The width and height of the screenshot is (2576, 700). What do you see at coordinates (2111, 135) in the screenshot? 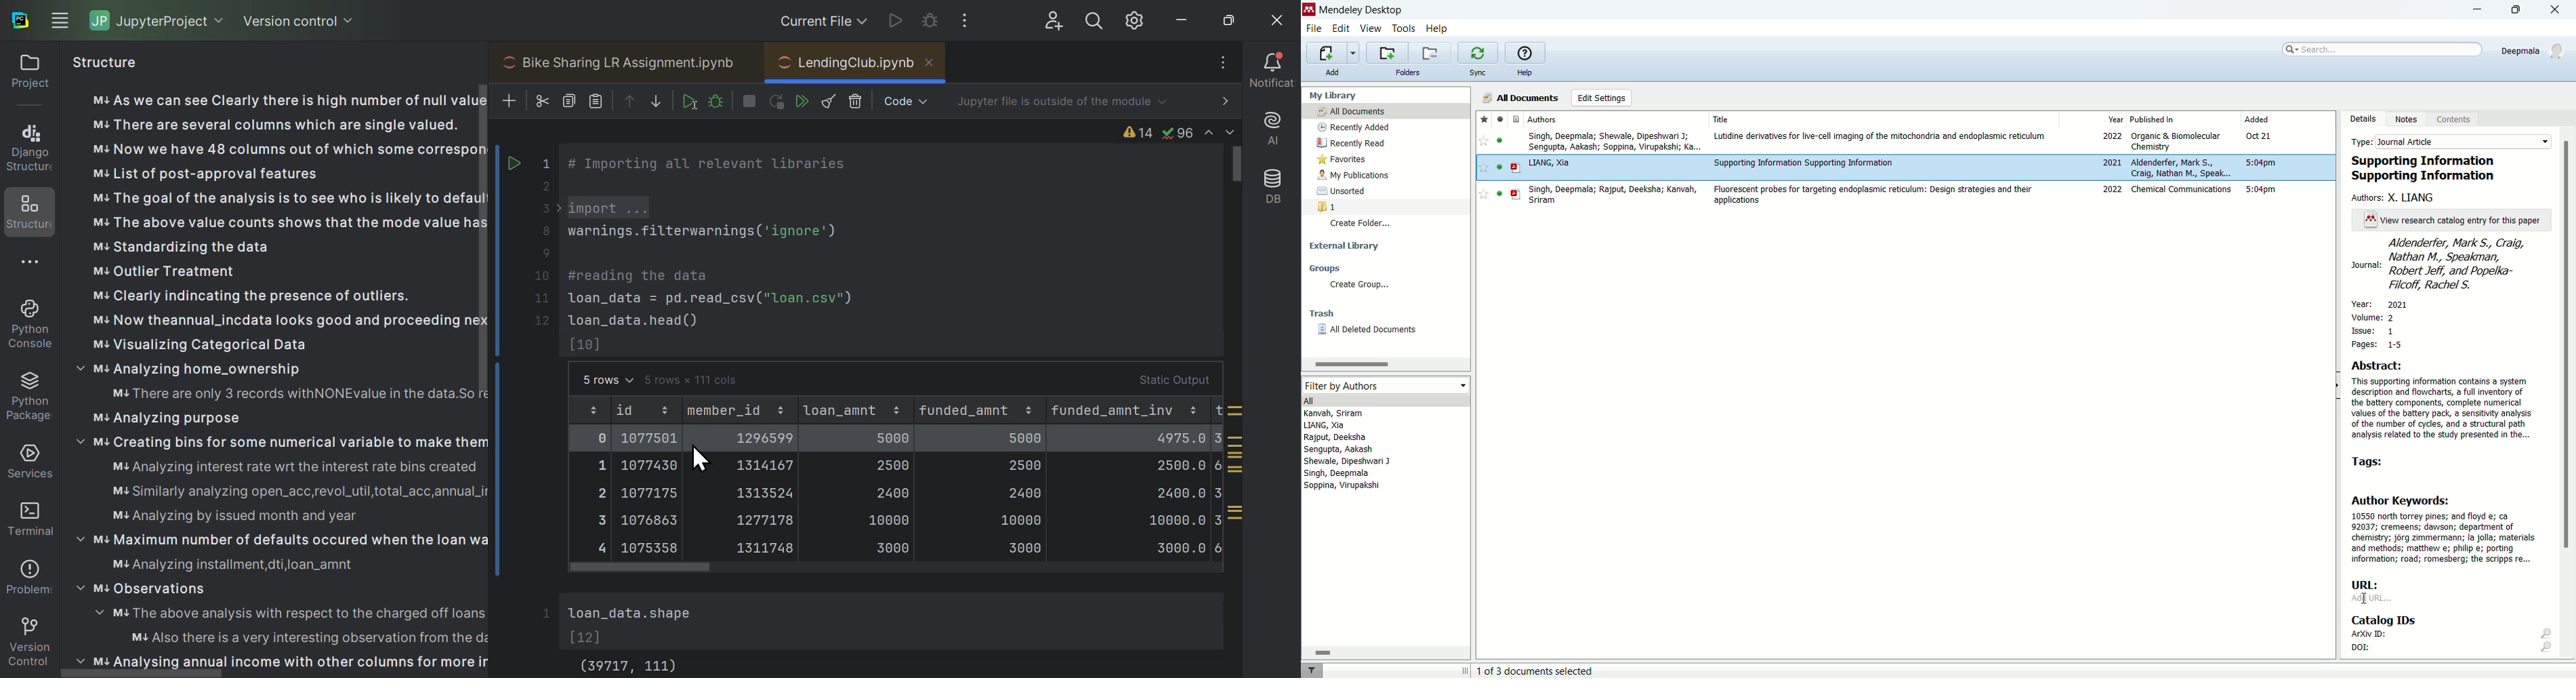
I see `2022` at bounding box center [2111, 135].